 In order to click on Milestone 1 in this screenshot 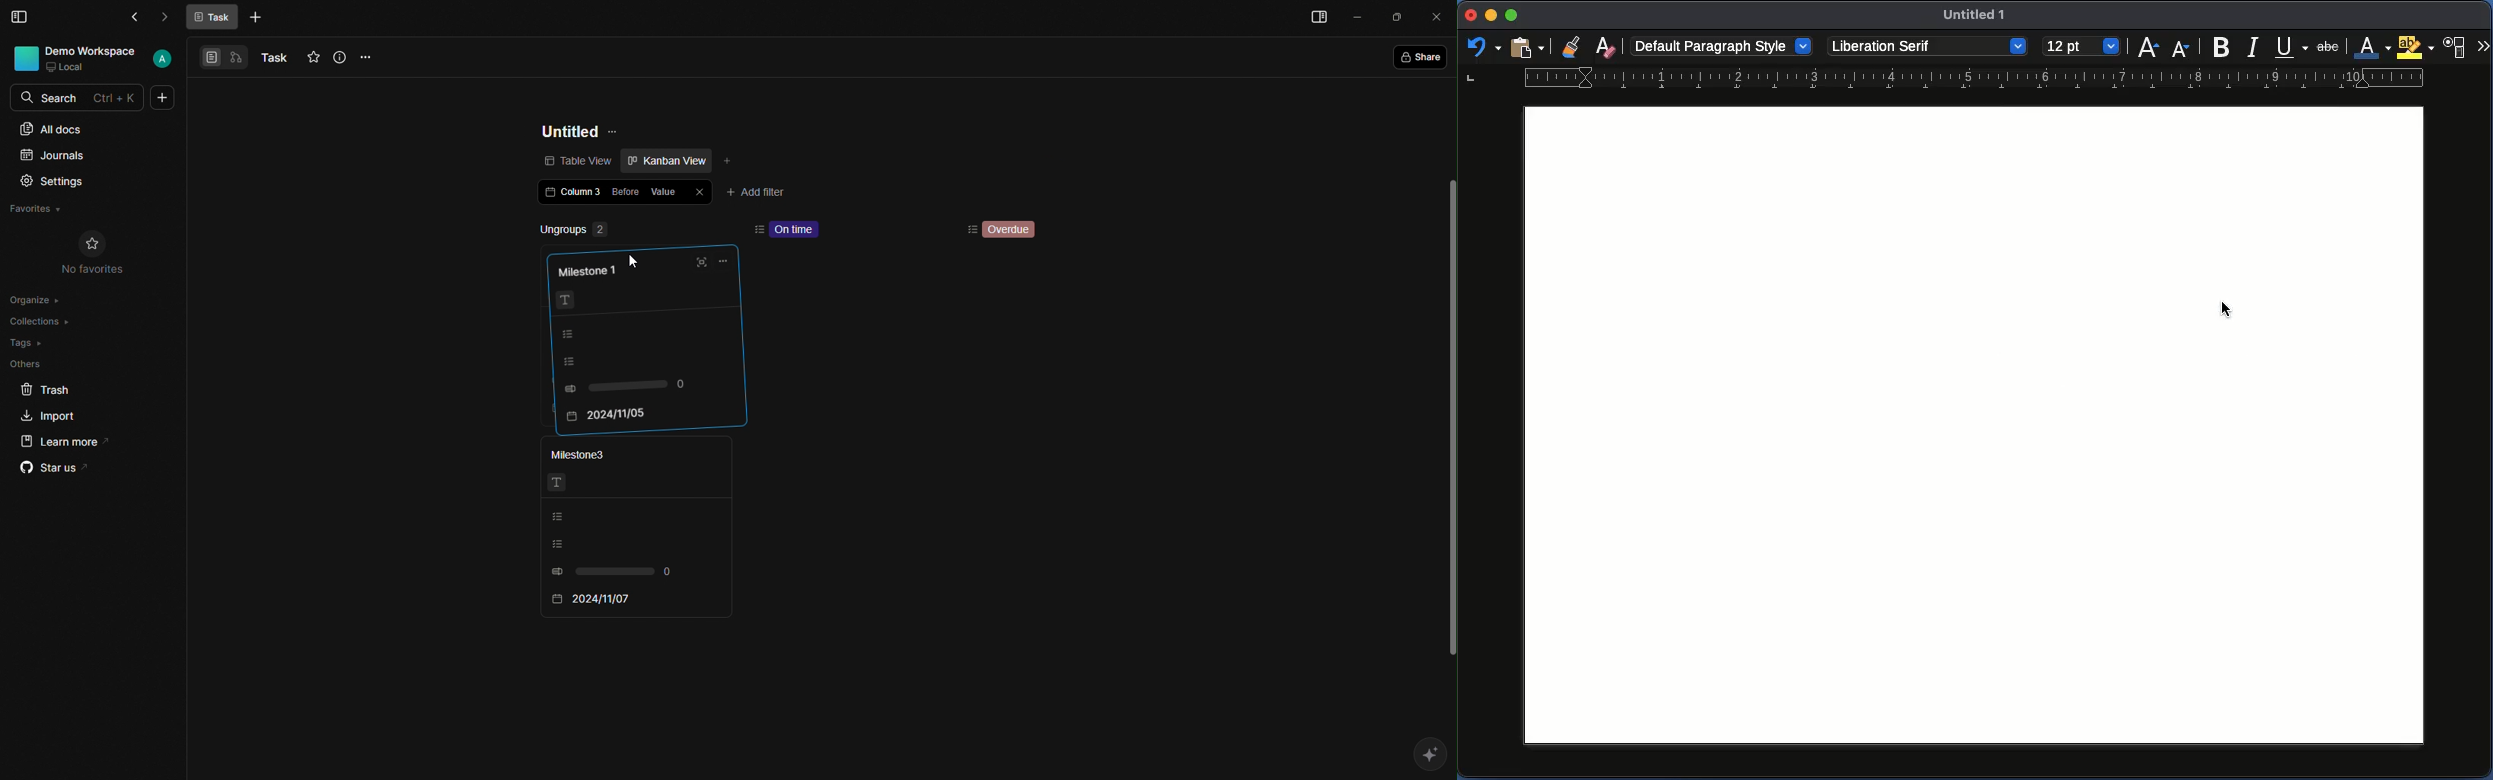, I will do `click(577, 268)`.